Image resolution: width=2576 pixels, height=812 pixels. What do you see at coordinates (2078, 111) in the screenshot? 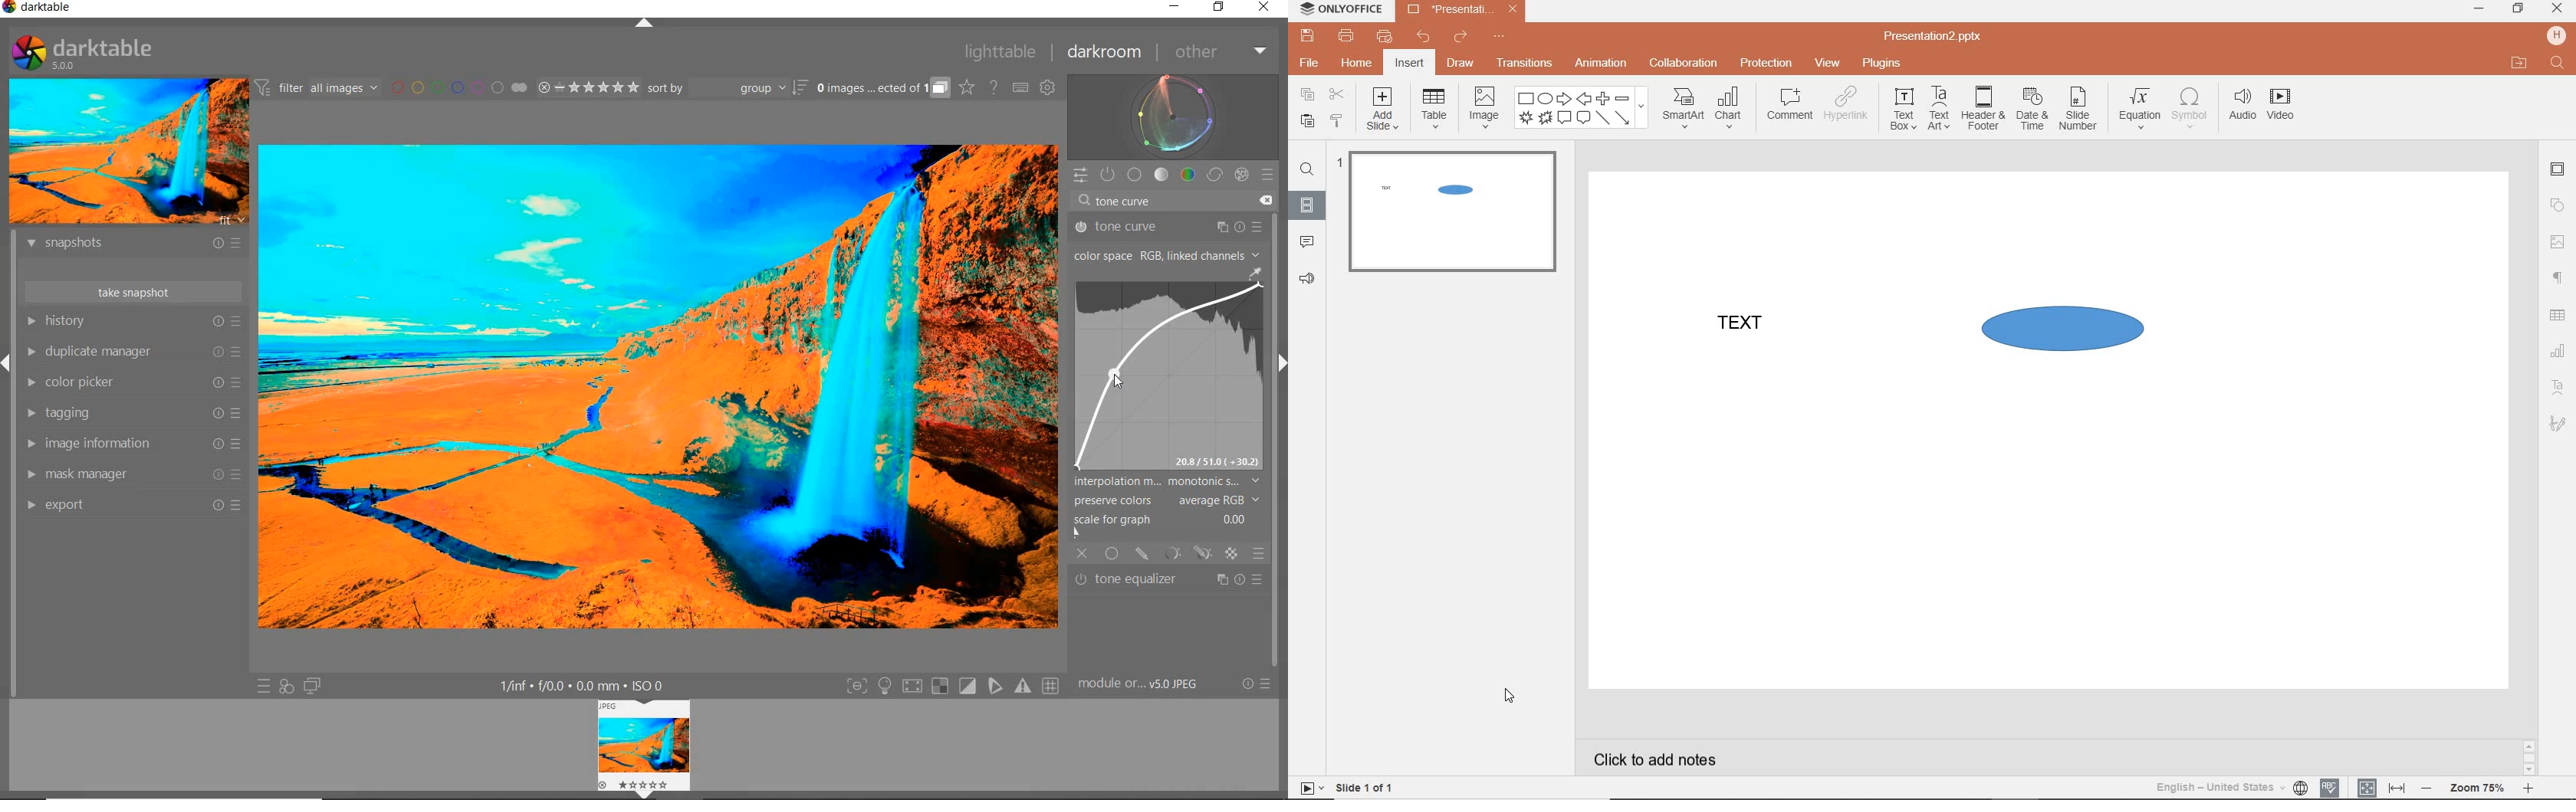
I see `slide number` at bounding box center [2078, 111].